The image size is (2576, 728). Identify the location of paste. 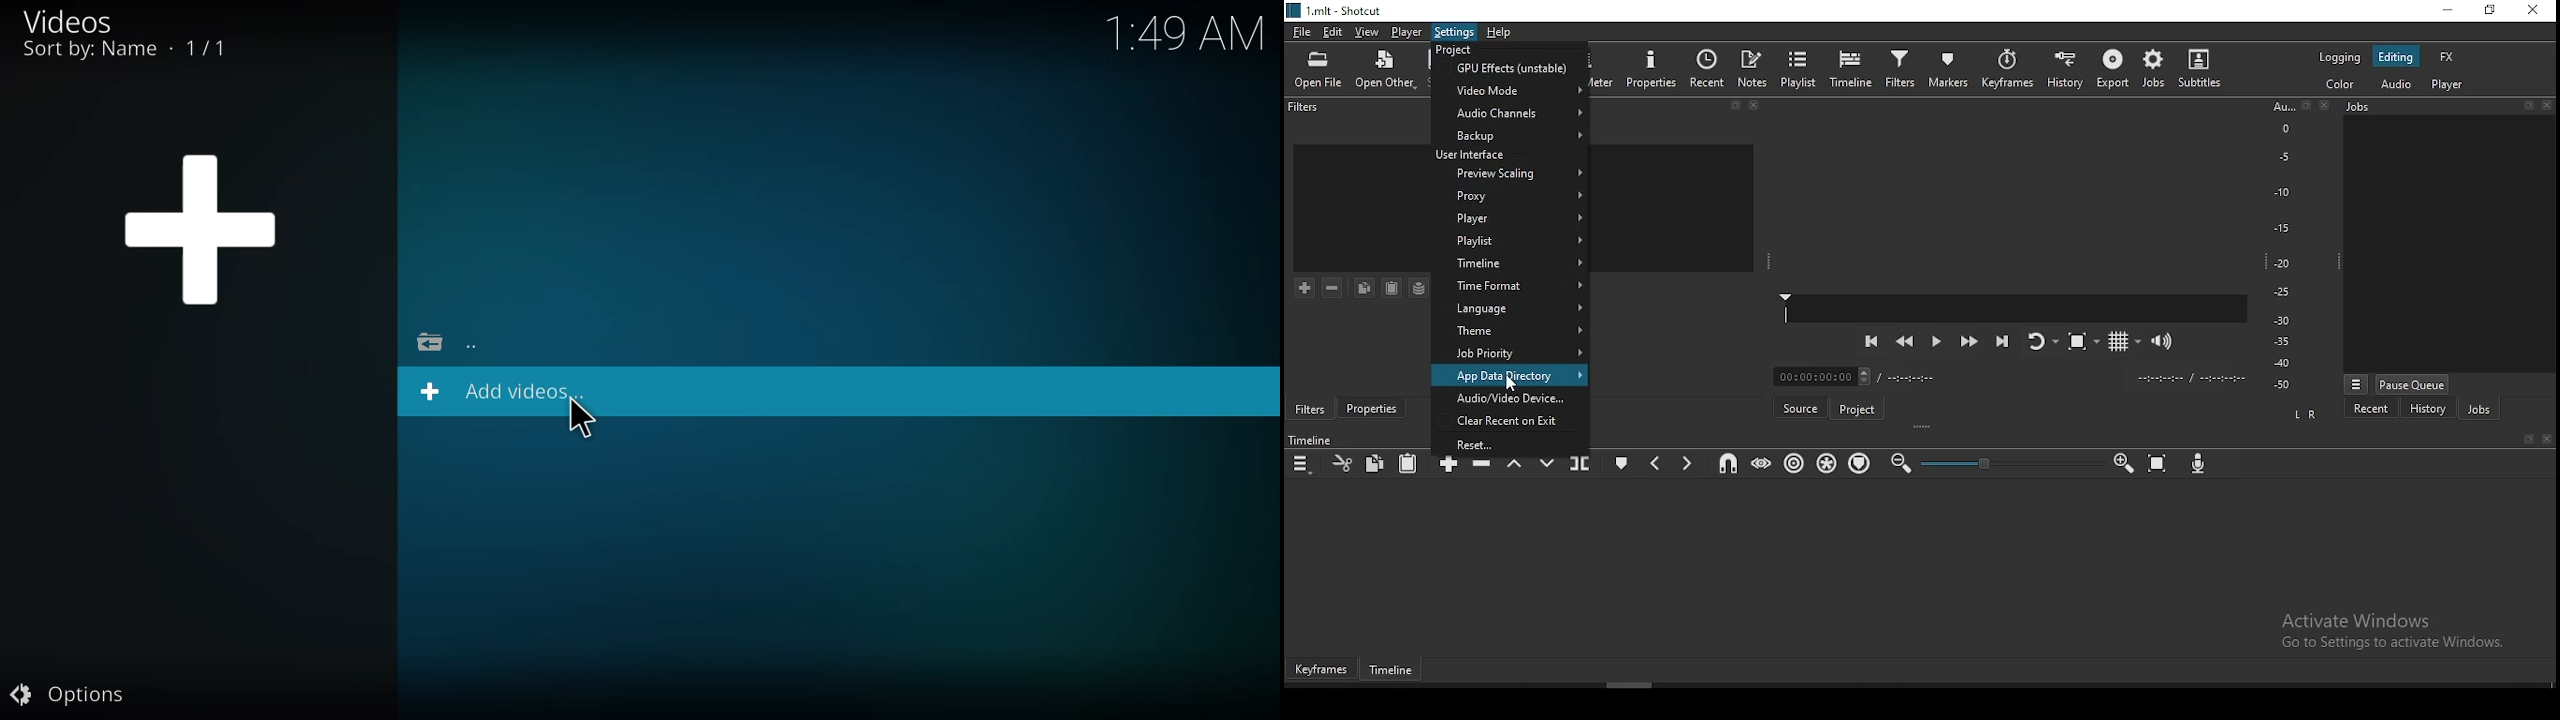
(1409, 463).